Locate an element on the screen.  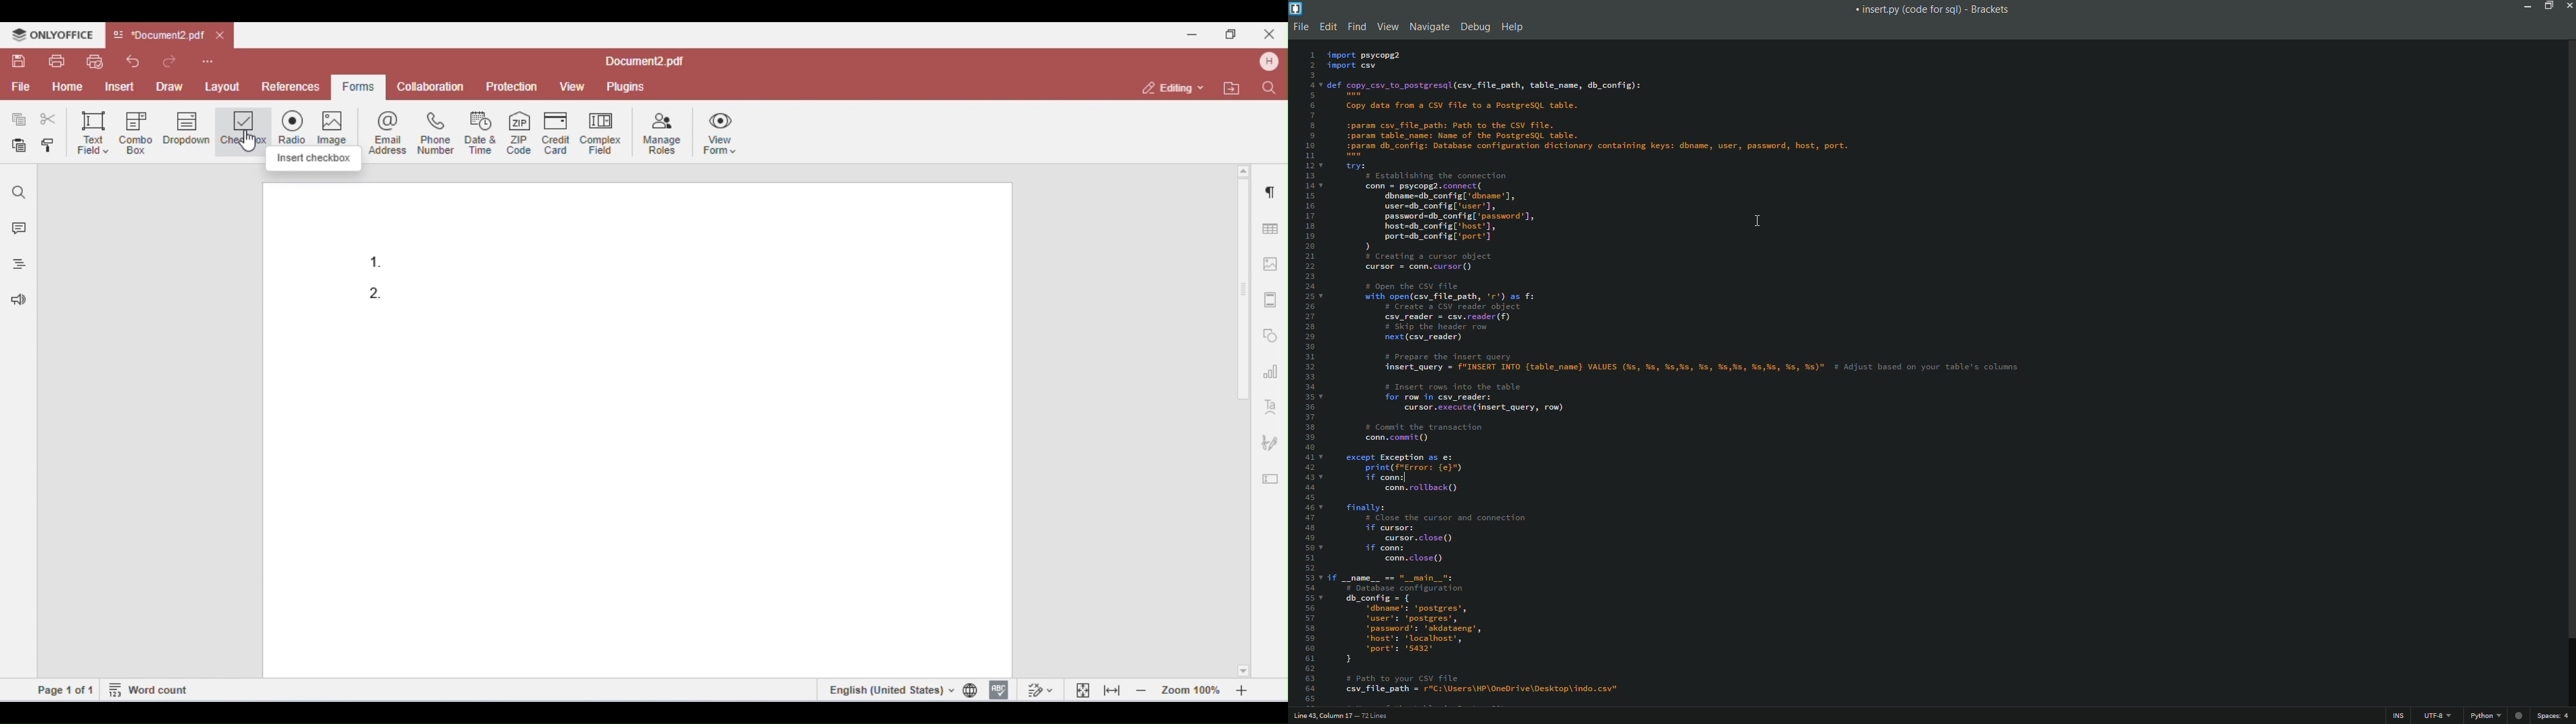
help menu is located at coordinates (1513, 28).